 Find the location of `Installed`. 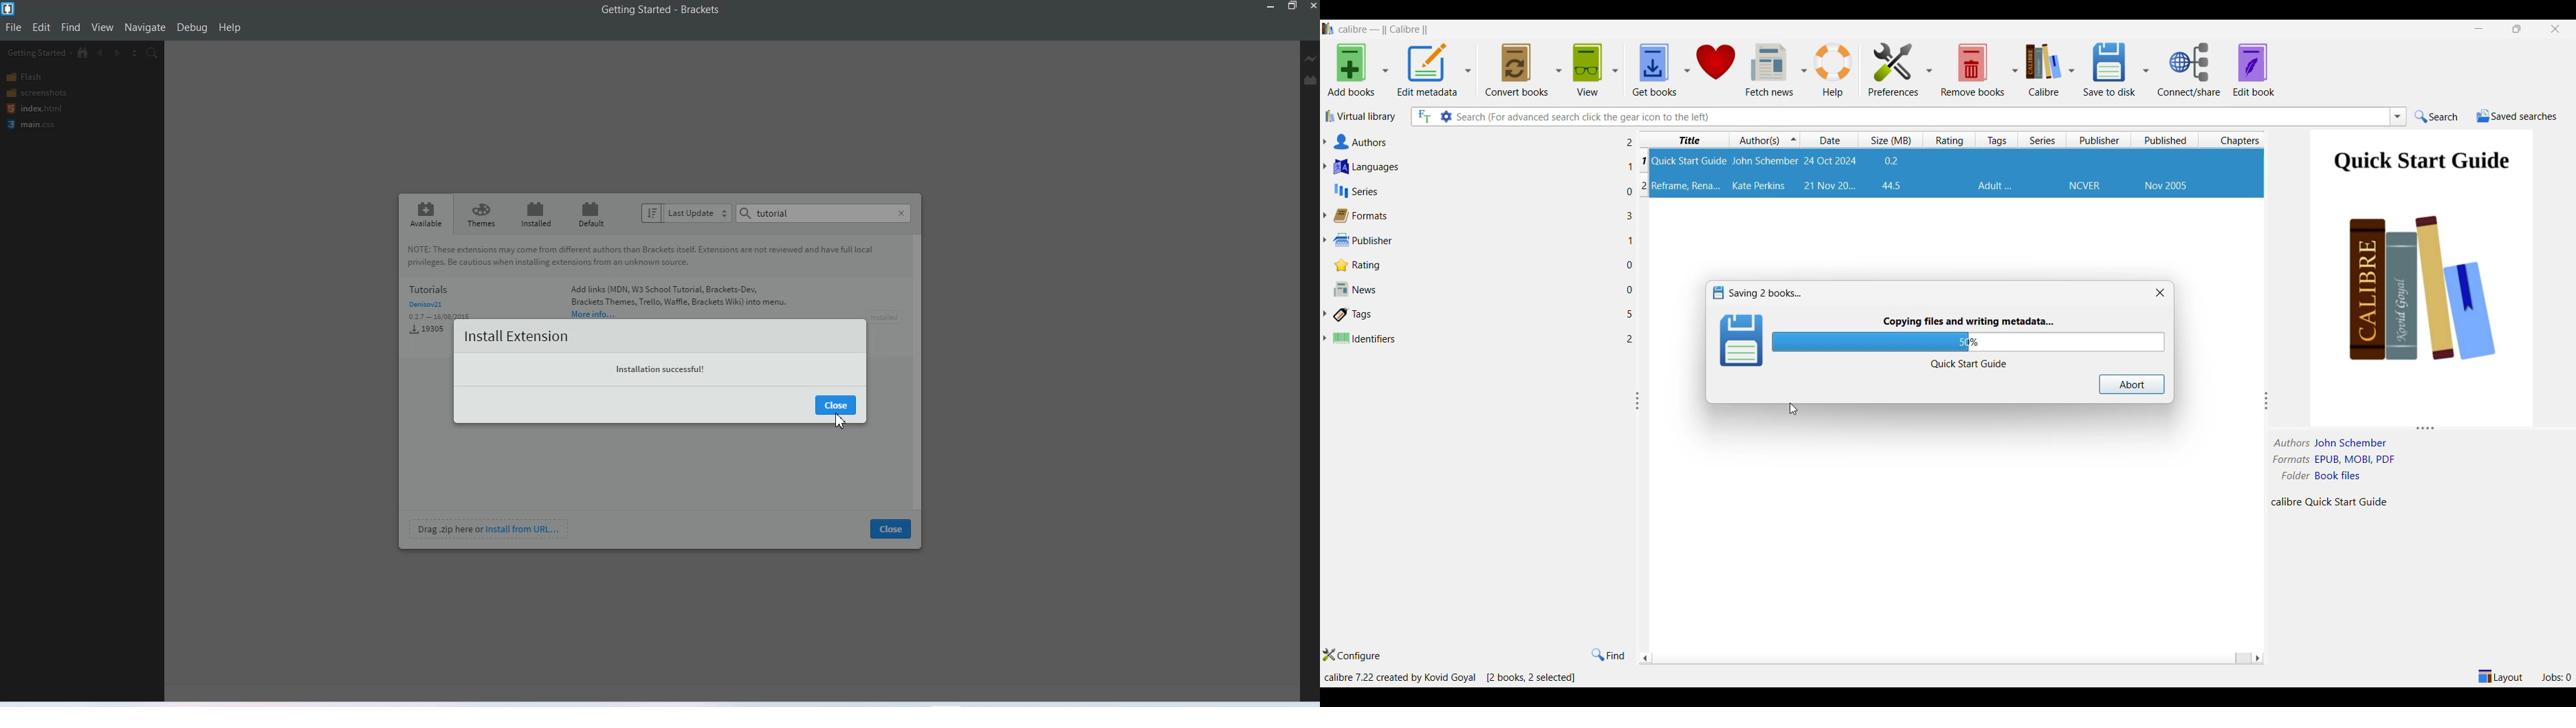

Installed is located at coordinates (533, 214).